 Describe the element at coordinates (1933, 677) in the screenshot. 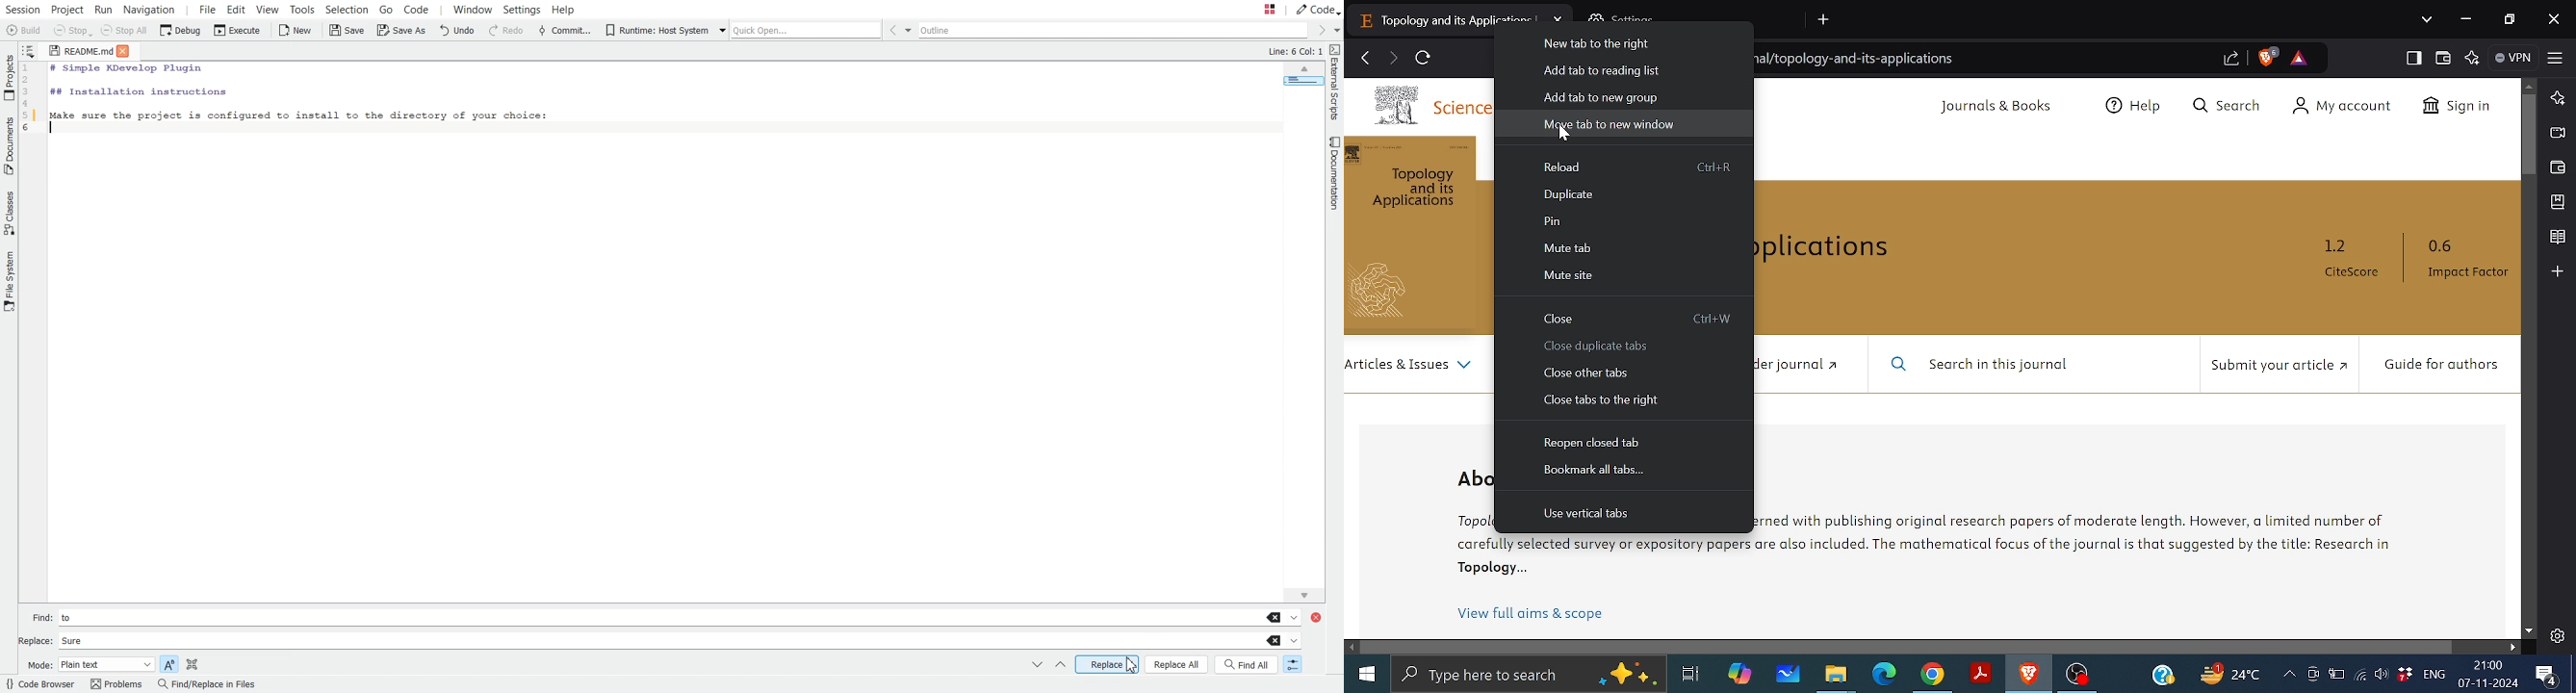

I see `Chorme` at that location.